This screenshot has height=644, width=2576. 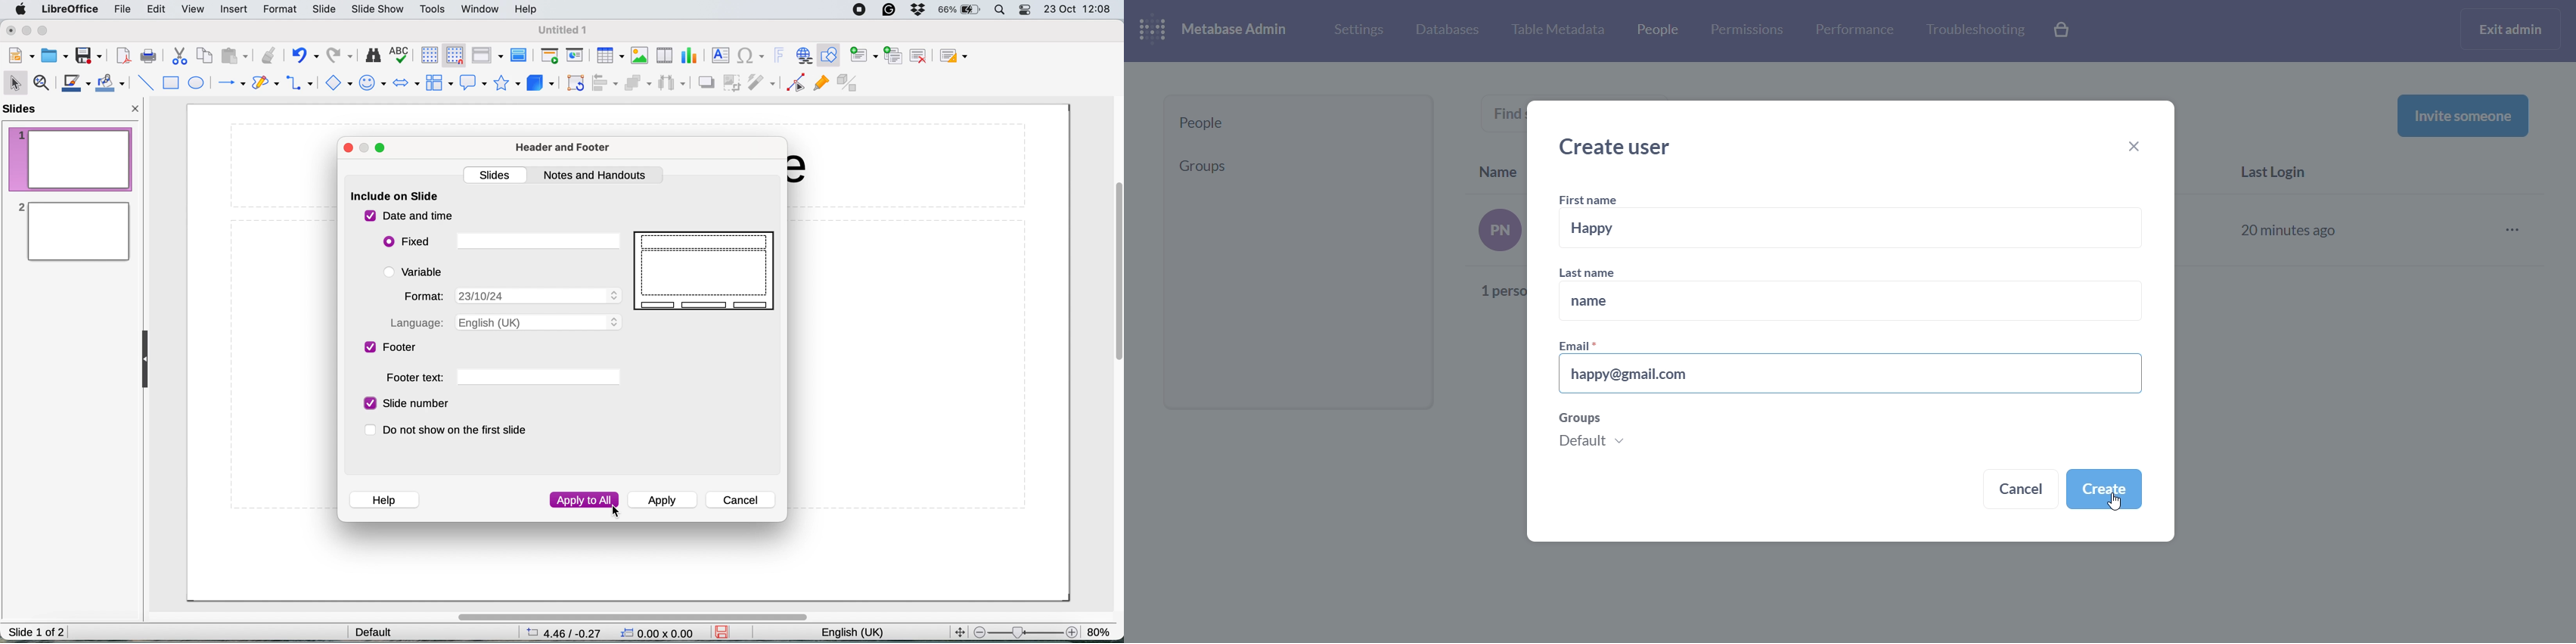 I want to click on cancel, so click(x=2021, y=491).